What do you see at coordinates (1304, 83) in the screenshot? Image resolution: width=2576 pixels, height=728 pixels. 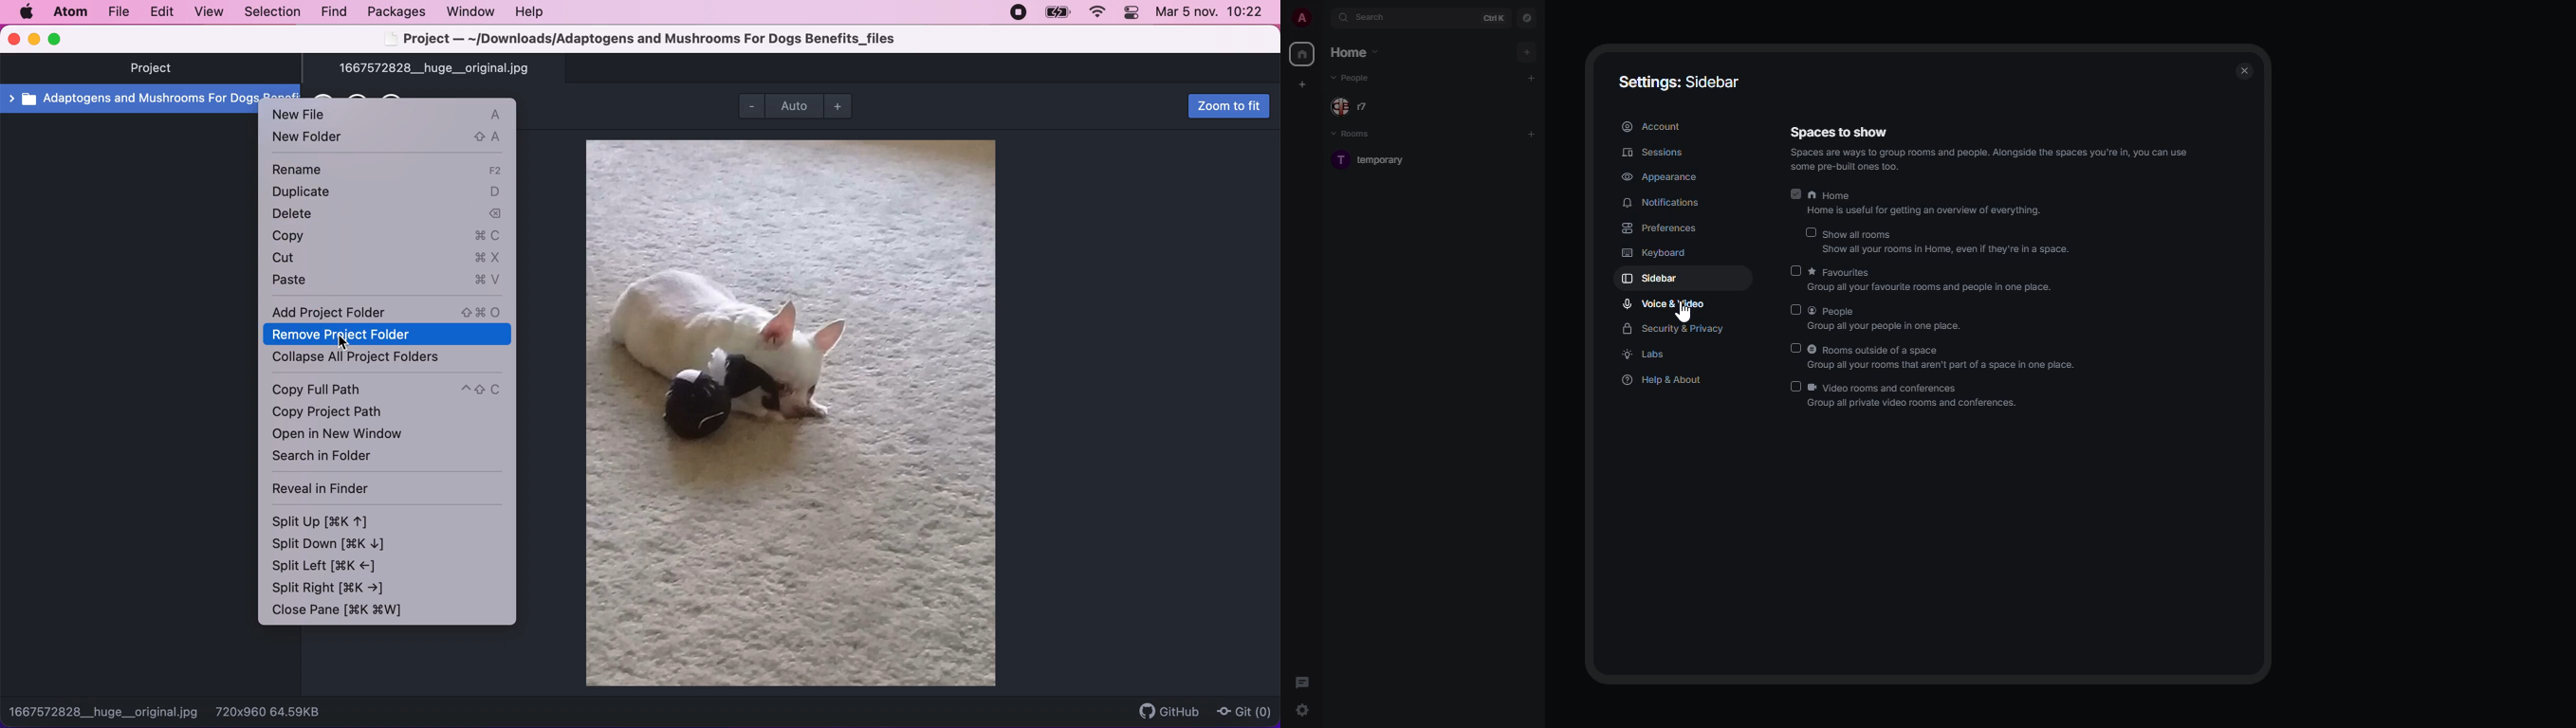 I see `create new space` at bounding box center [1304, 83].